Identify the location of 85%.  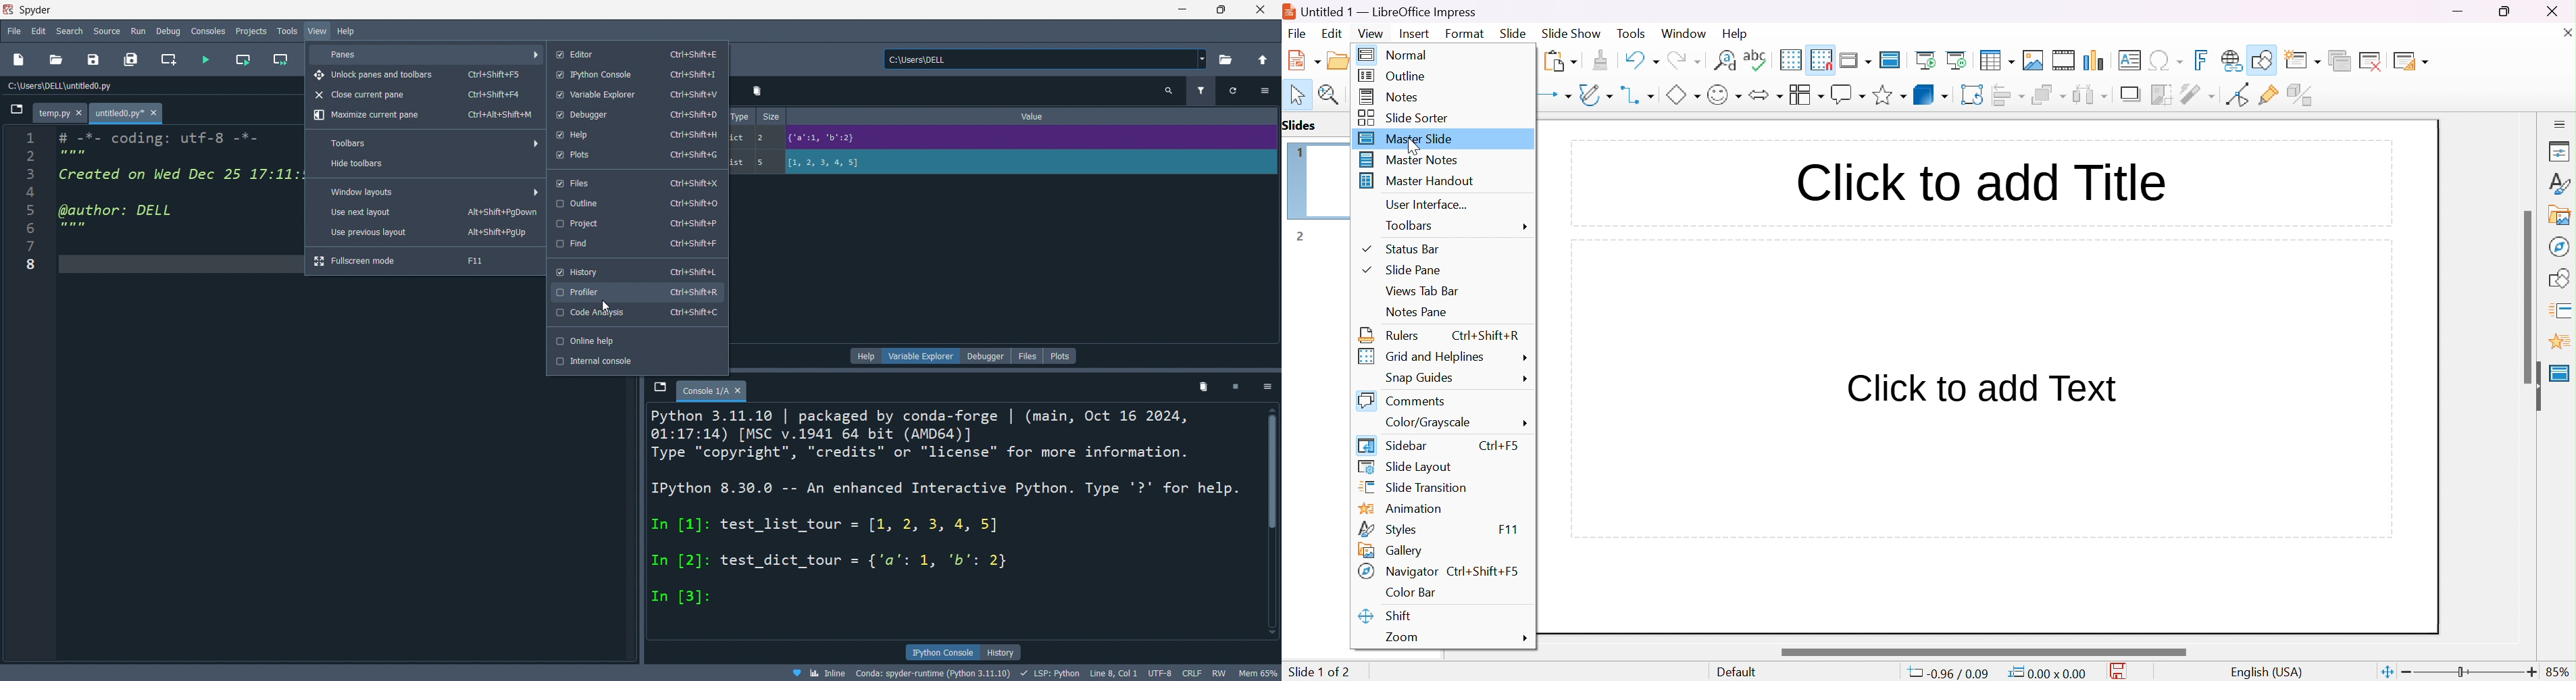
(2558, 672).